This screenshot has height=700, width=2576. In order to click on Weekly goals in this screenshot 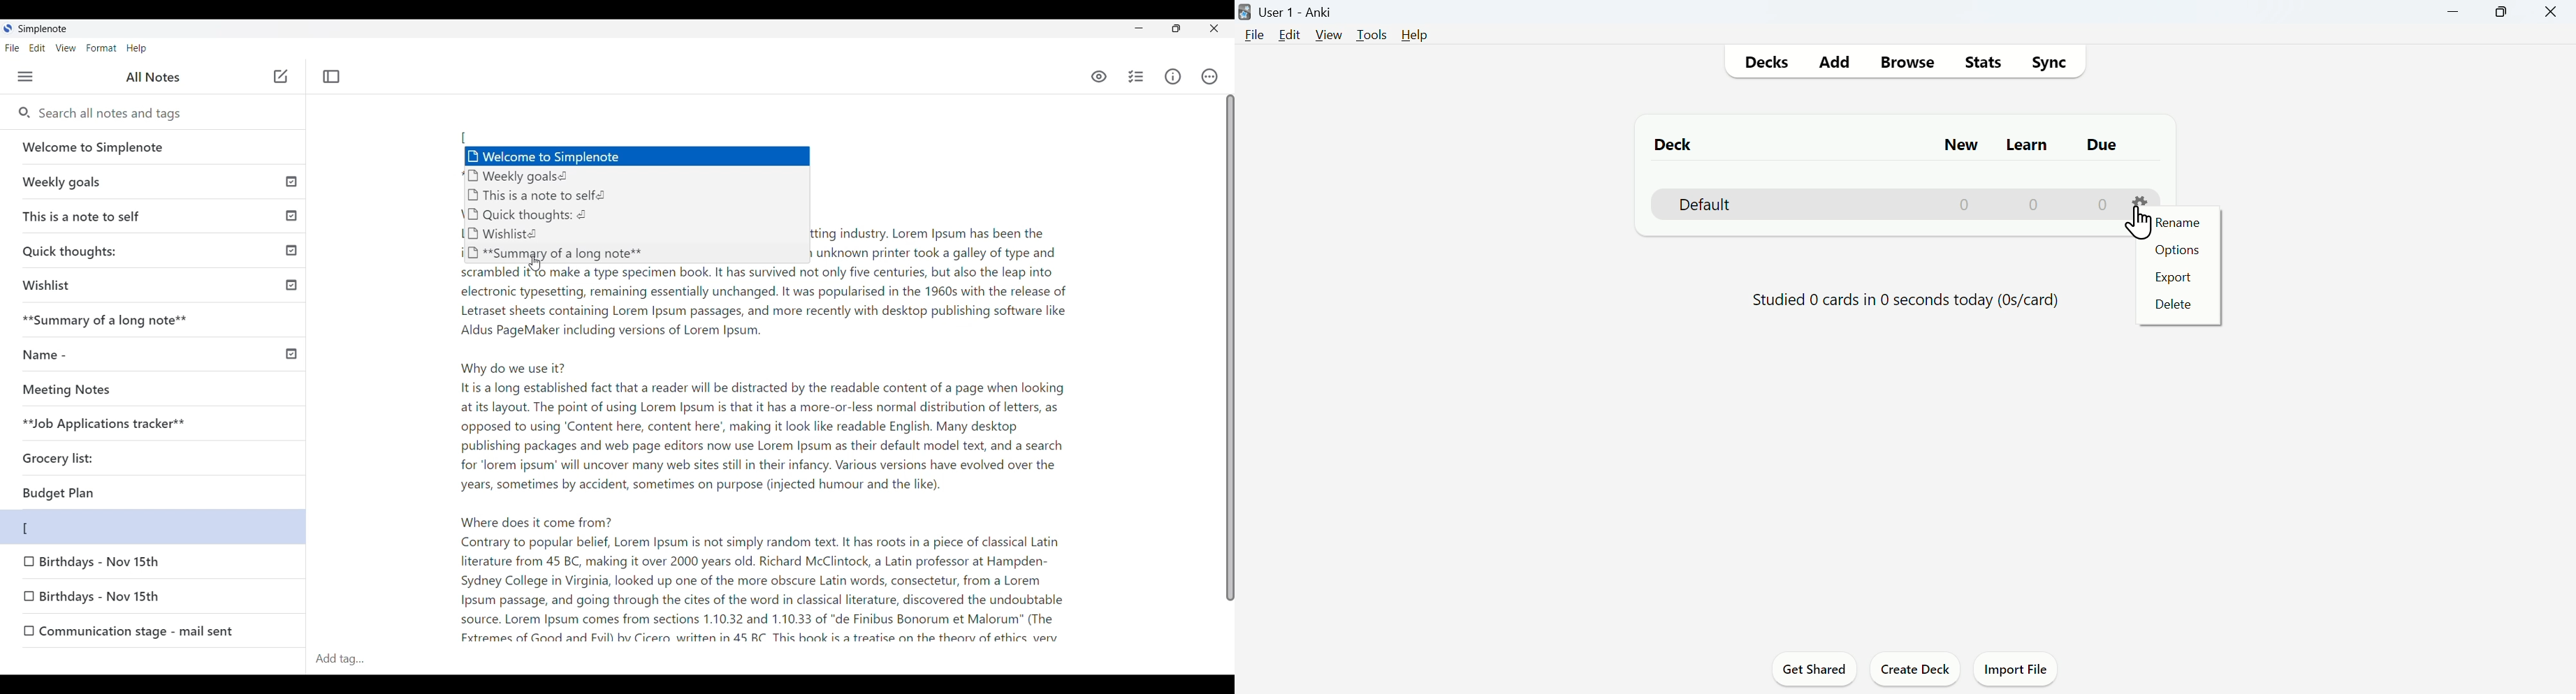, I will do `click(634, 177)`.